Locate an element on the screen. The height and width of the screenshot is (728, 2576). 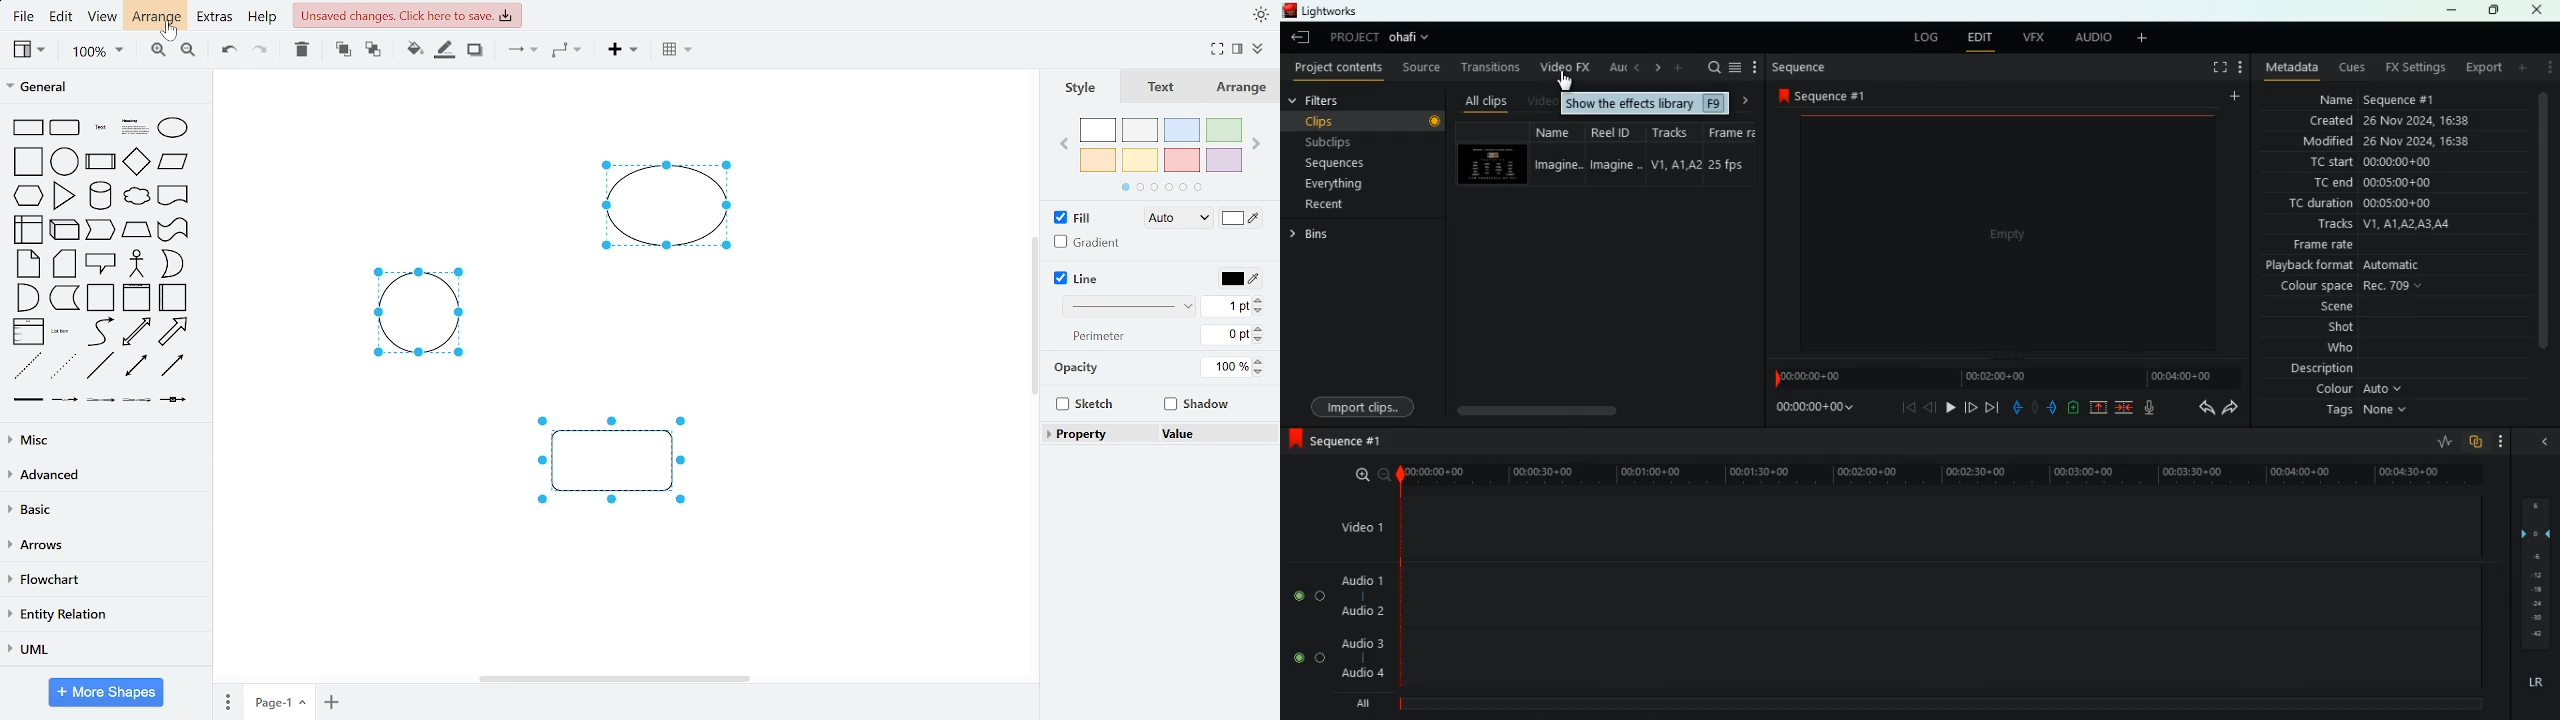
Connector with symbol is located at coordinates (174, 405).